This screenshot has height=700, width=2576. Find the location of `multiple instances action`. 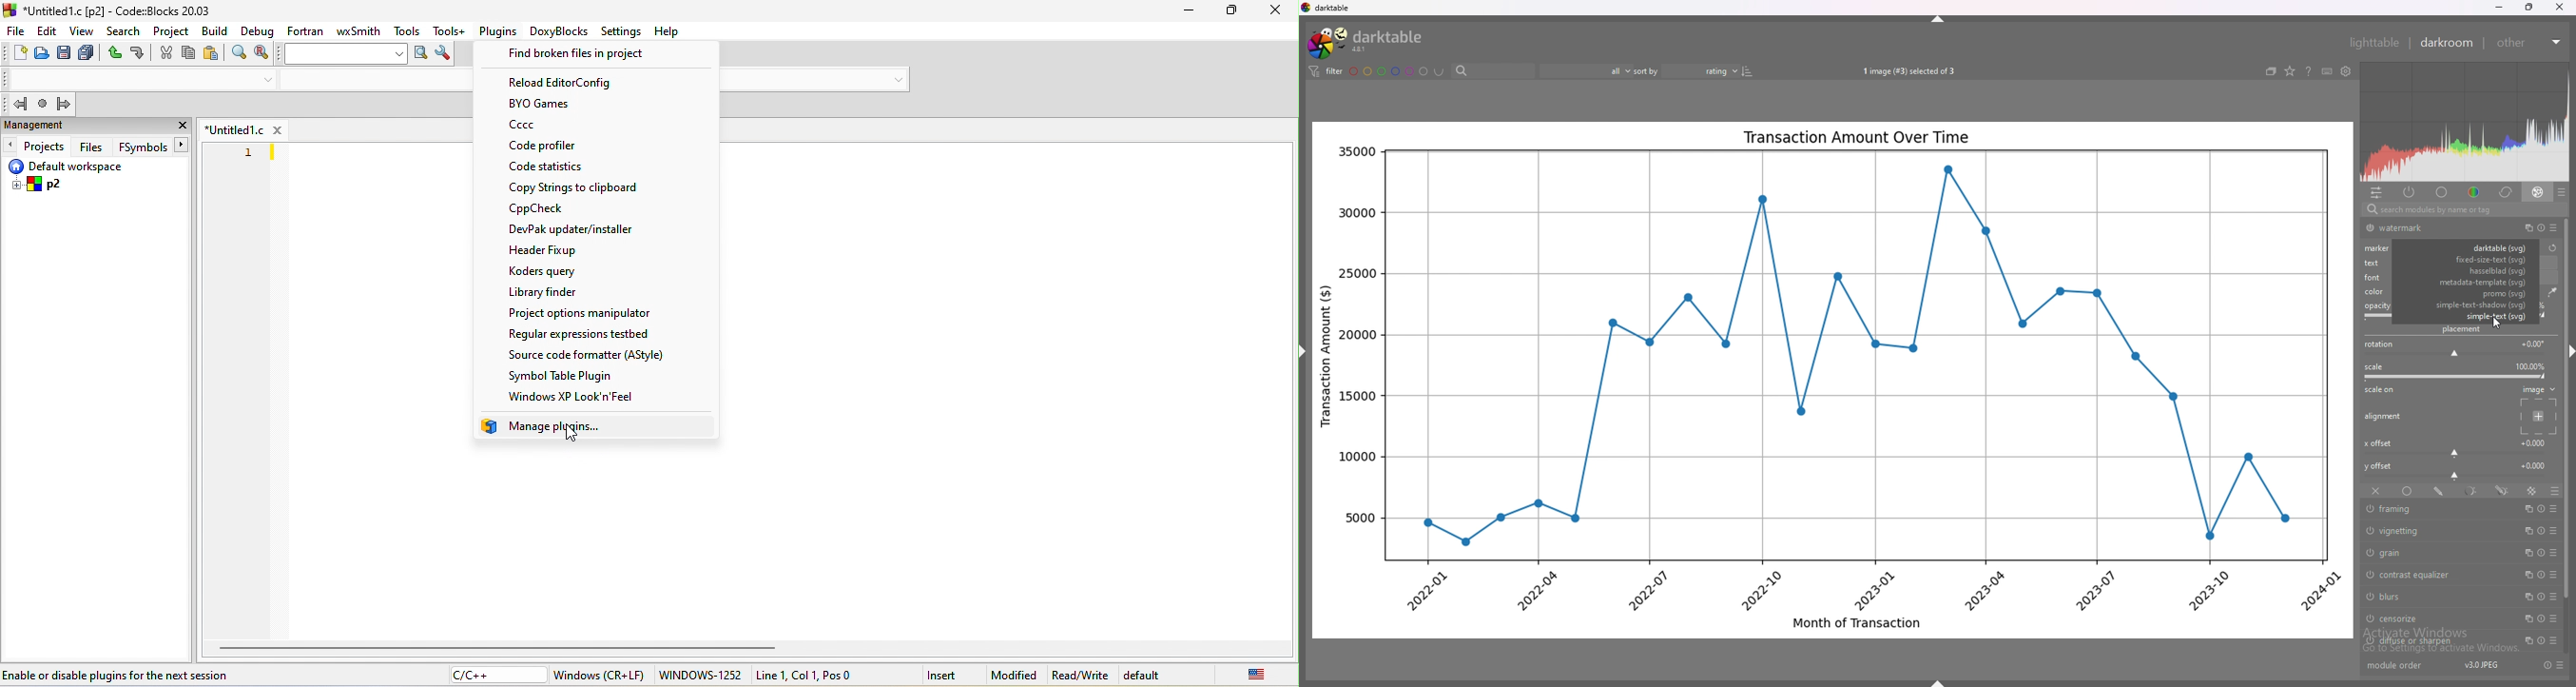

multiple instances action is located at coordinates (2525, 618).